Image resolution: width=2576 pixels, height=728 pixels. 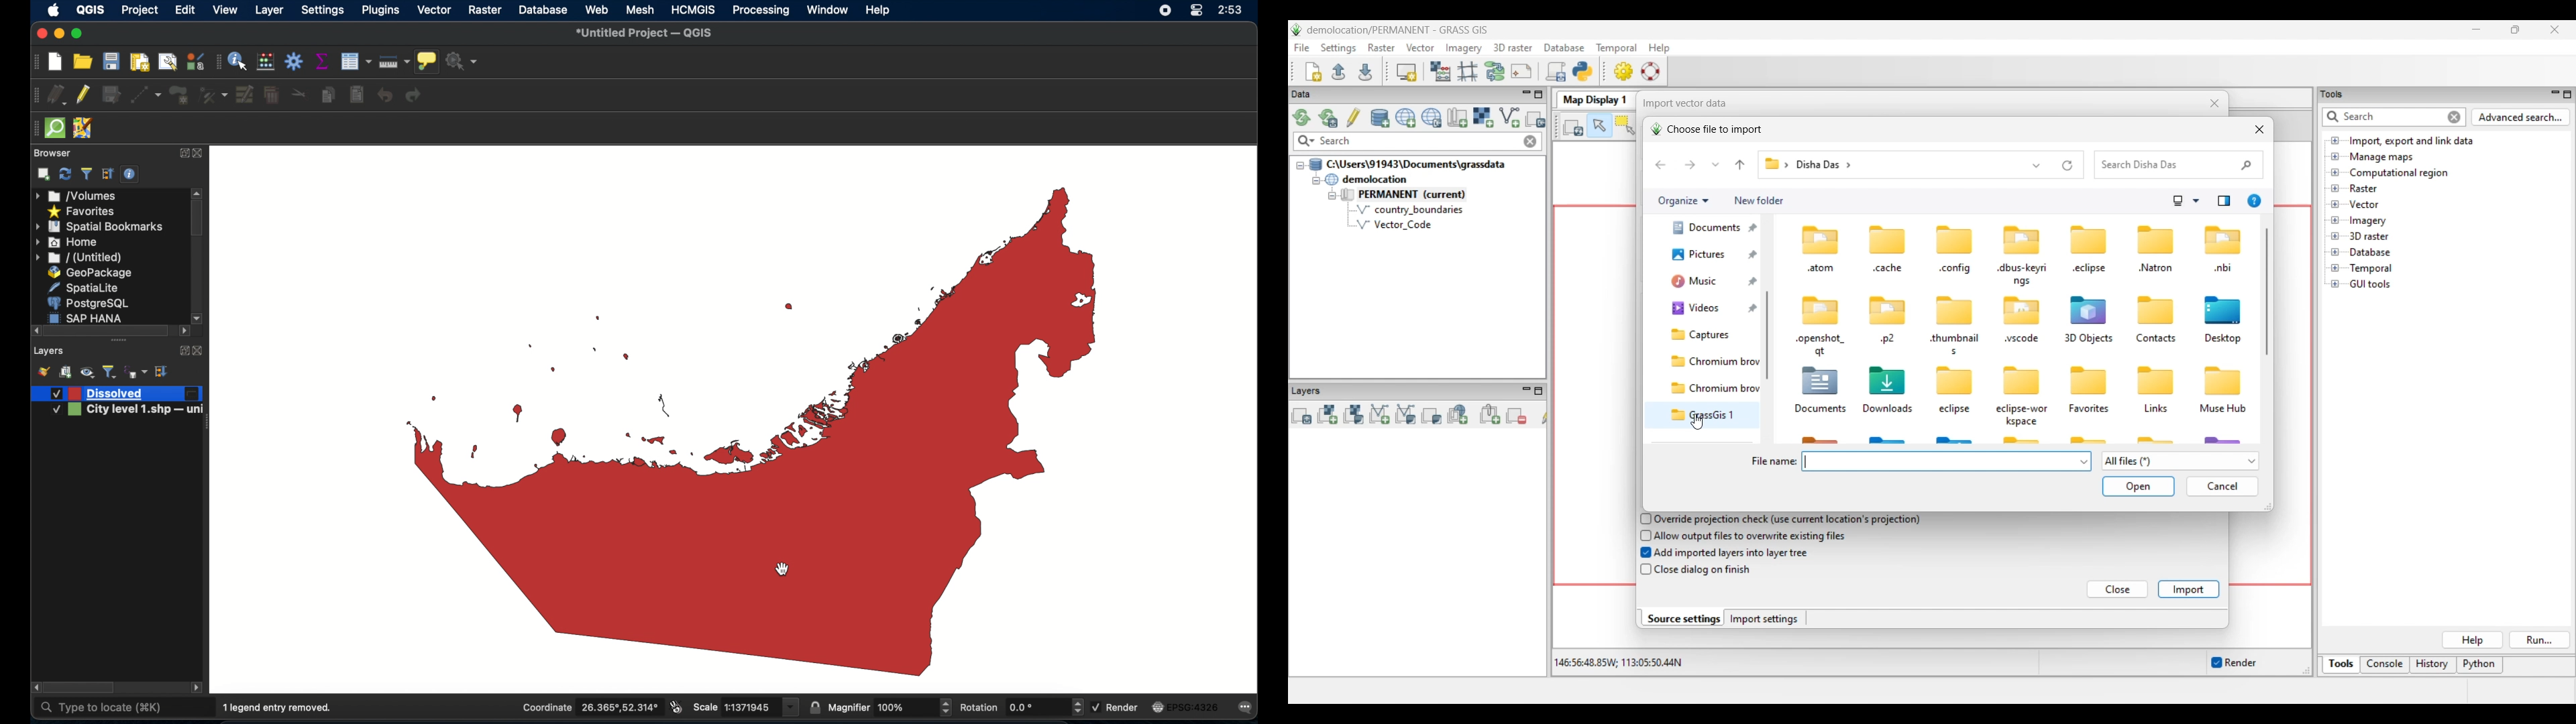 What do you see at coordinates (146, 95) in the screenshot?
I see `digitize with segment` at bounding box center [146, 95].